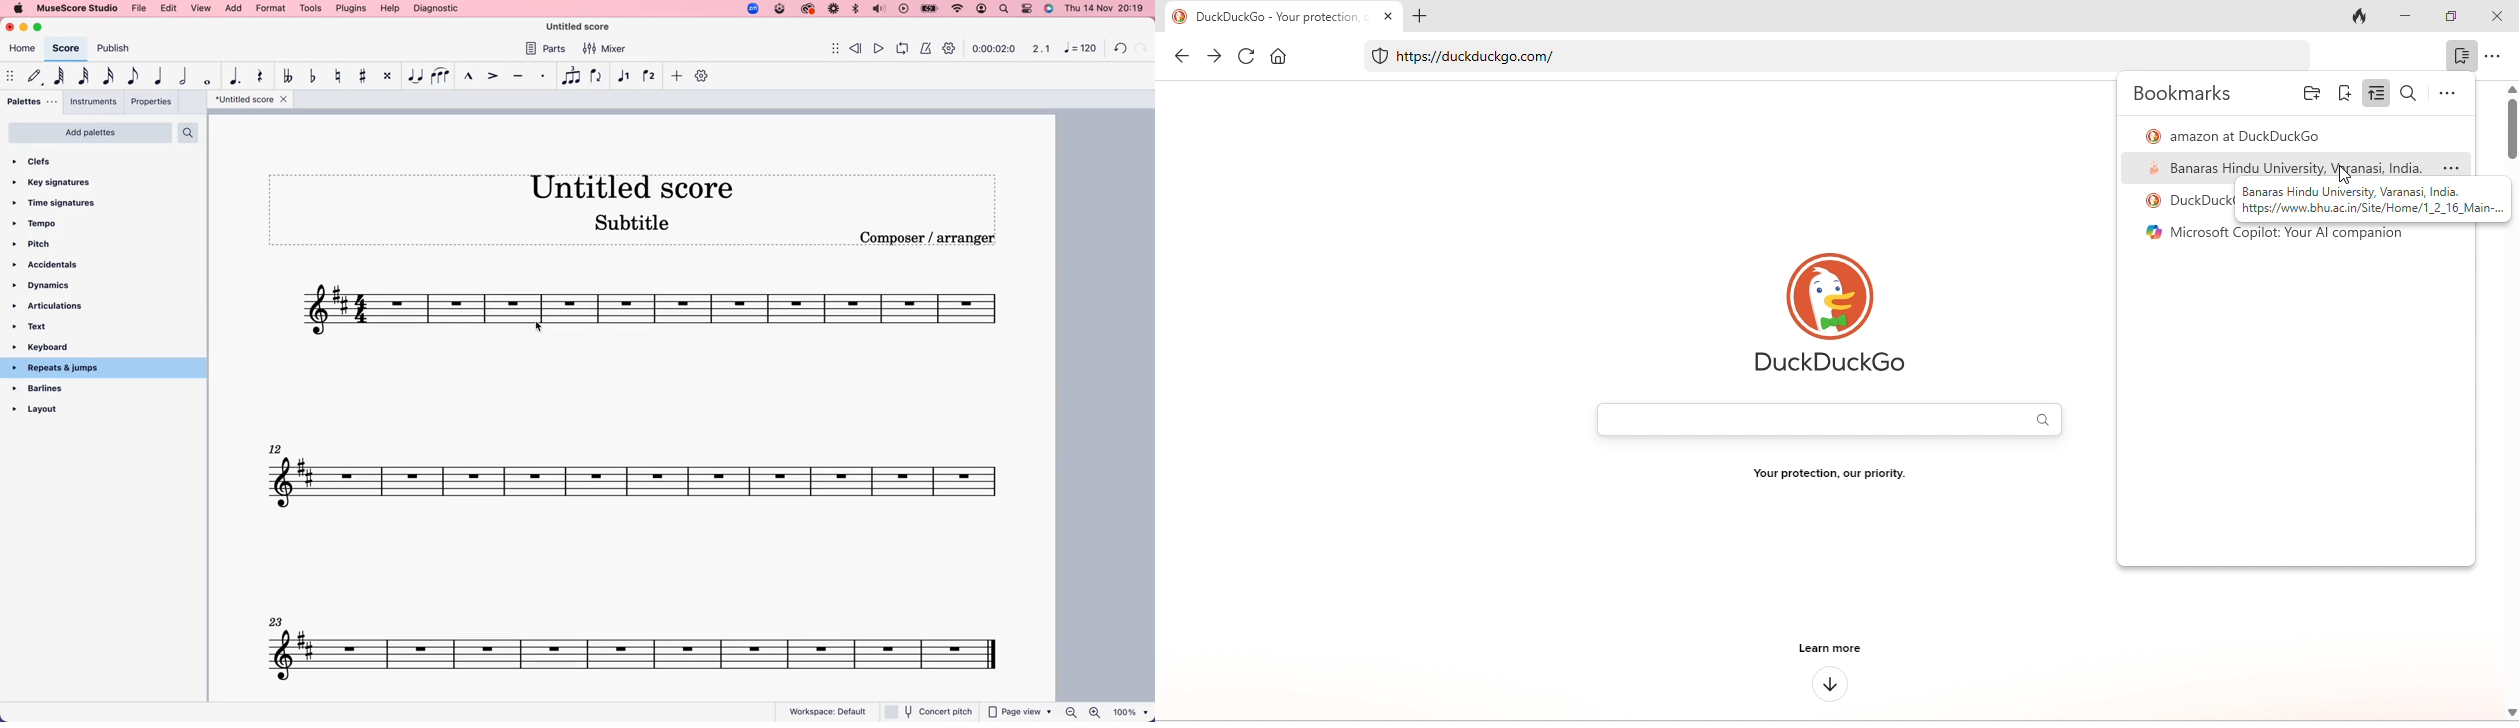 This screenshot has width=2520, height=728. I want to click on pallets, so click(33, 101).